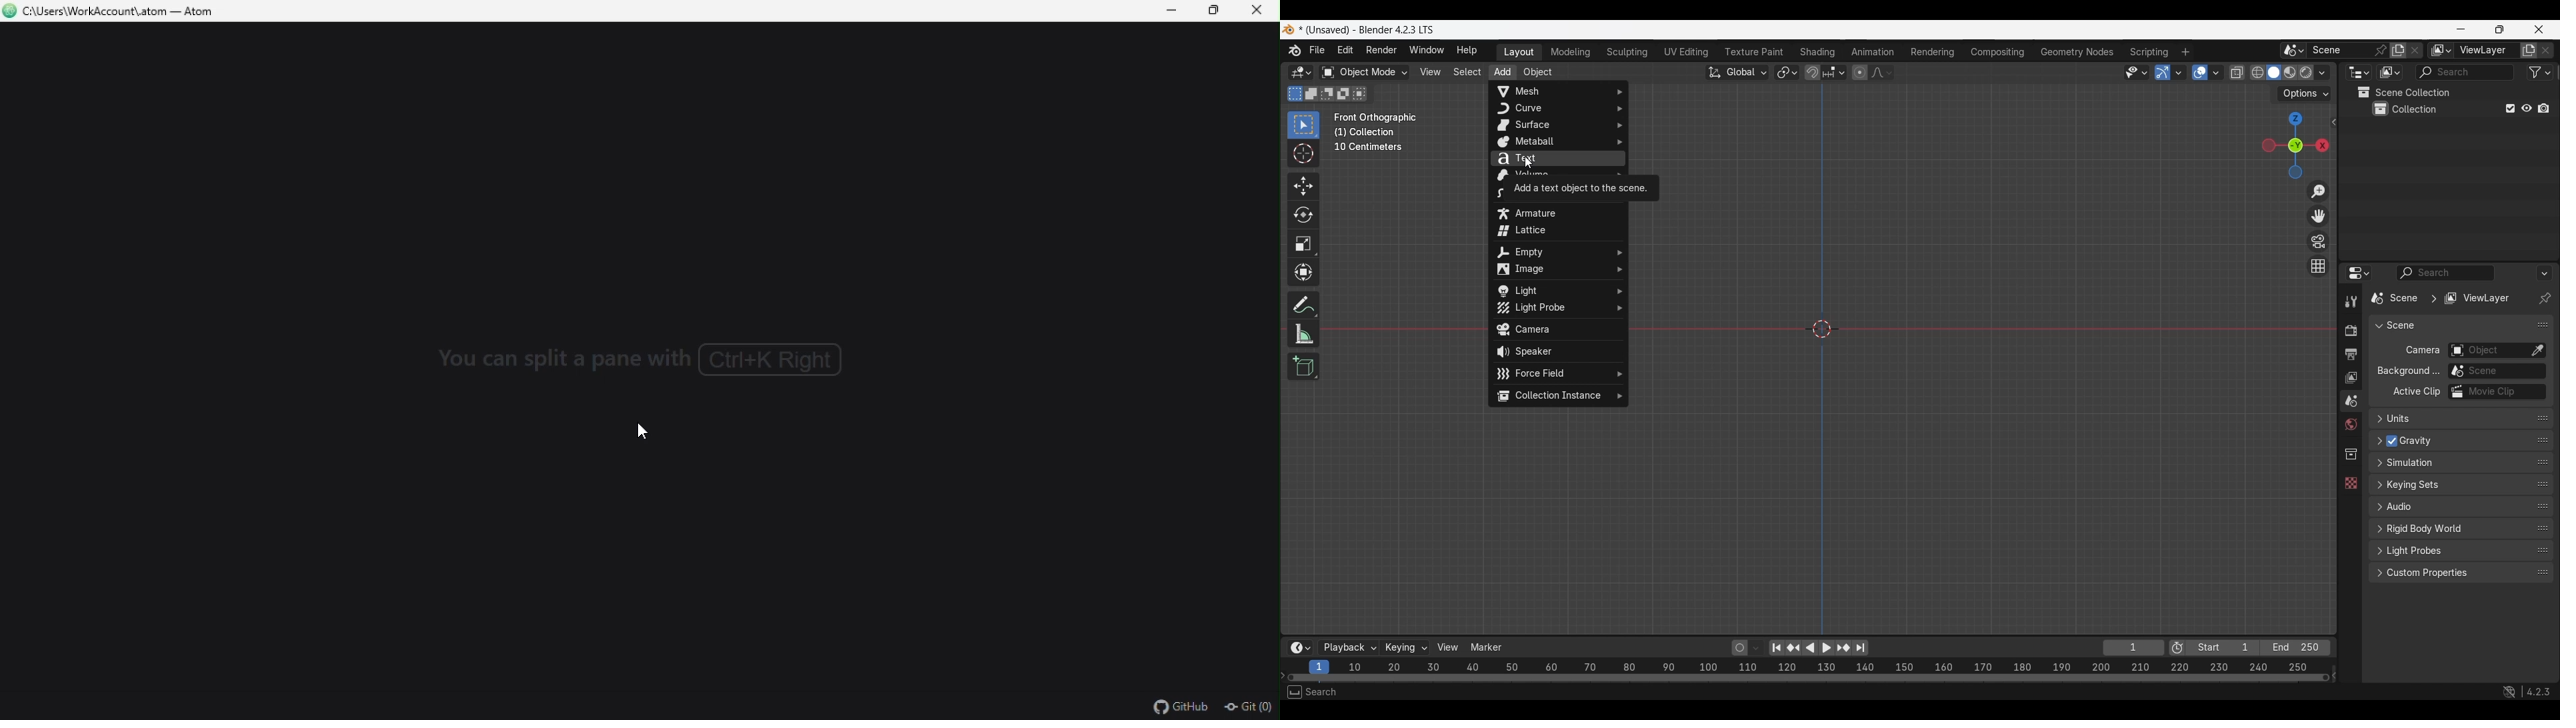 The width and height of the screenshot is (2576, 728). Describe the element at coordinates (1212, 10) in the screenshot. I see `restore` at that location.